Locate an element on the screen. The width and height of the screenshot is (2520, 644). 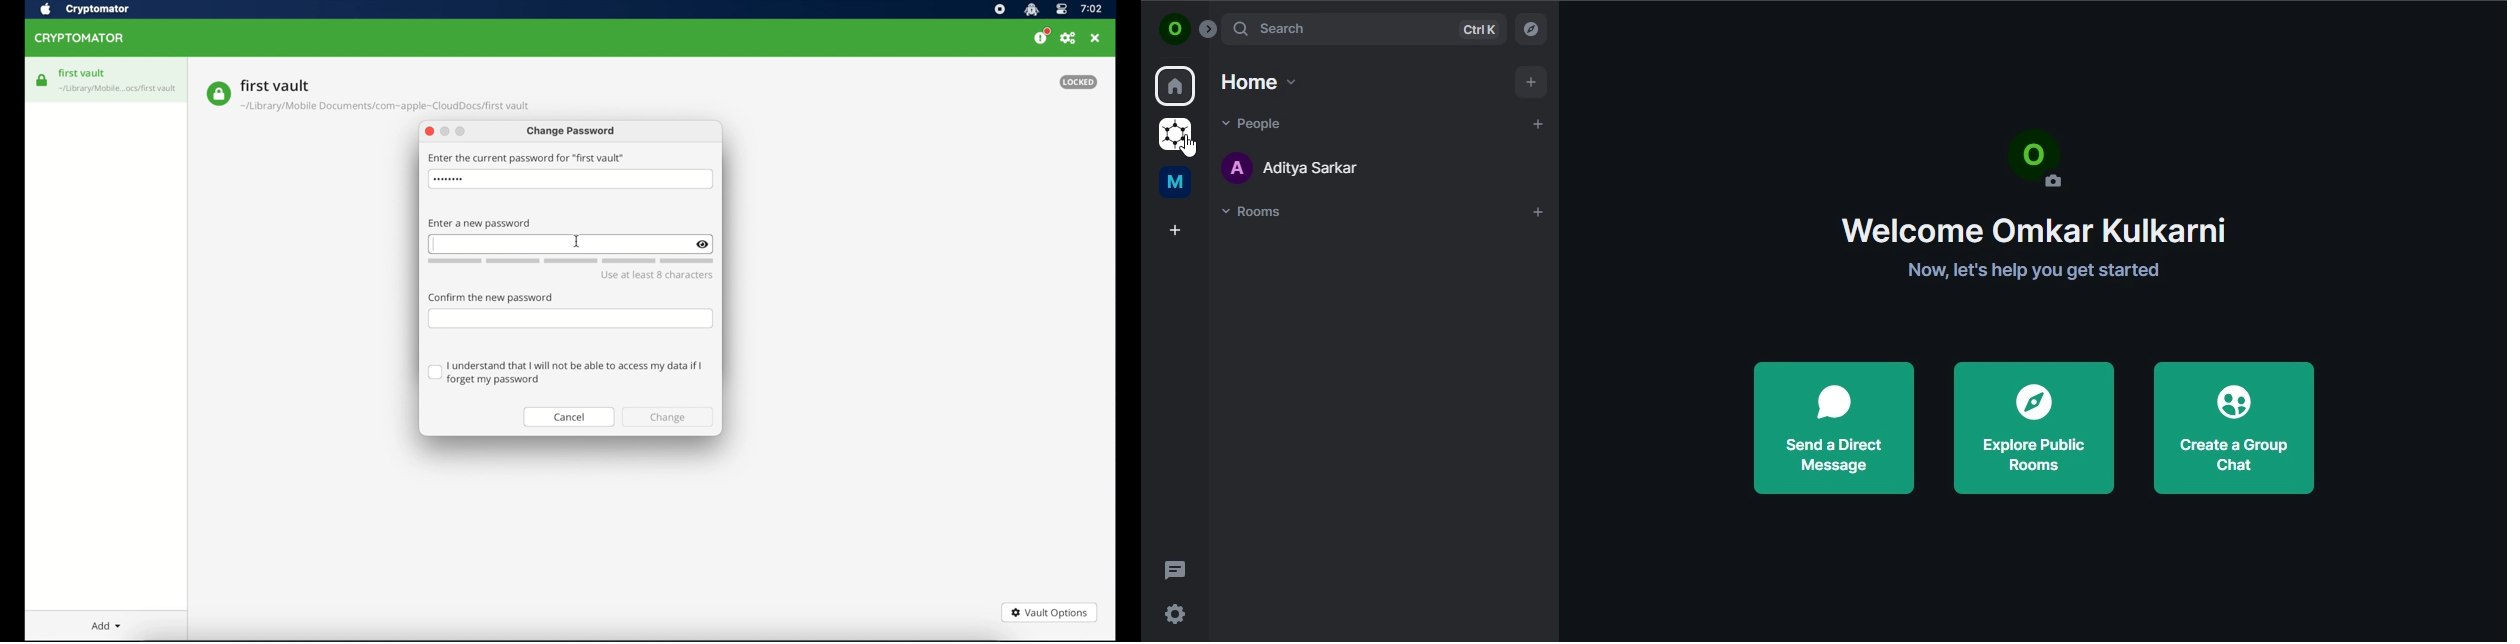
send a direct message is located at coordinates (1830, 428).